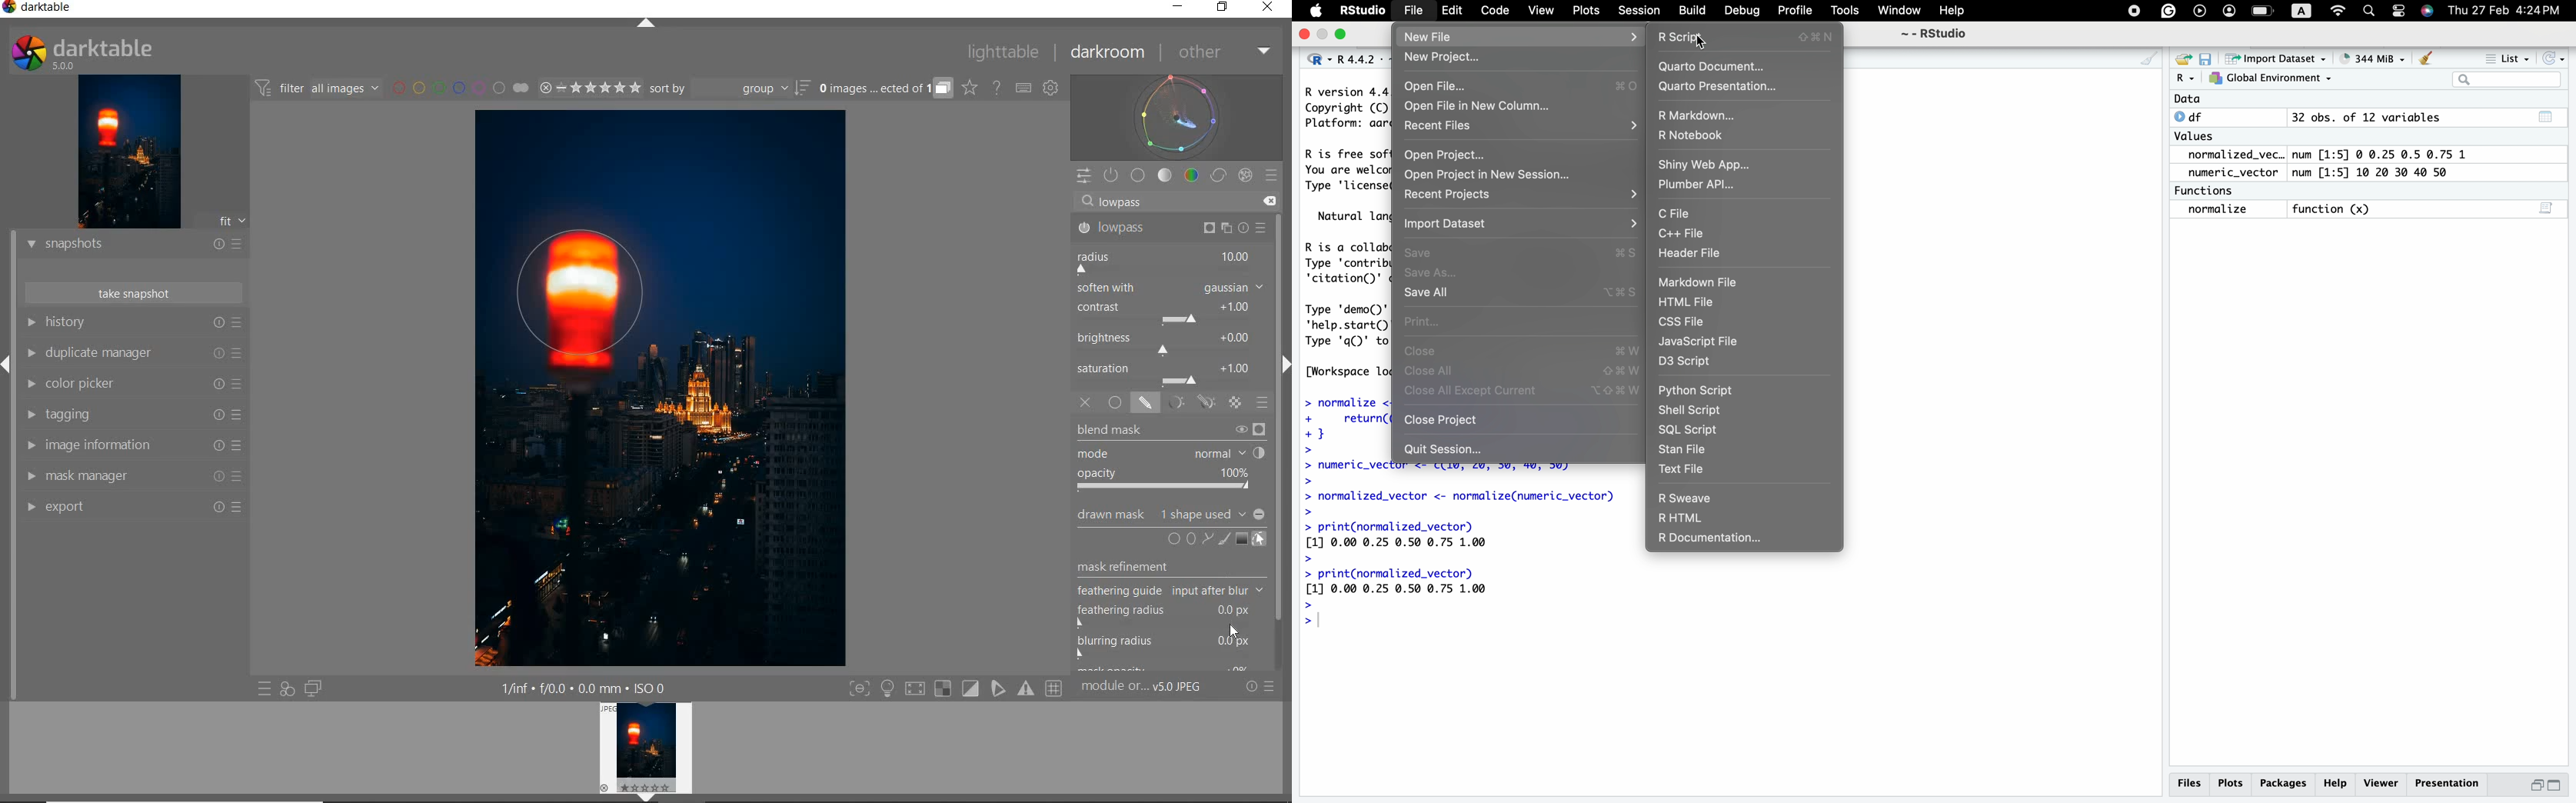  What do you see at coordinates (1314, 12) in the screenshot?
I see `Apple icon` at bounding box center [1314, 12].